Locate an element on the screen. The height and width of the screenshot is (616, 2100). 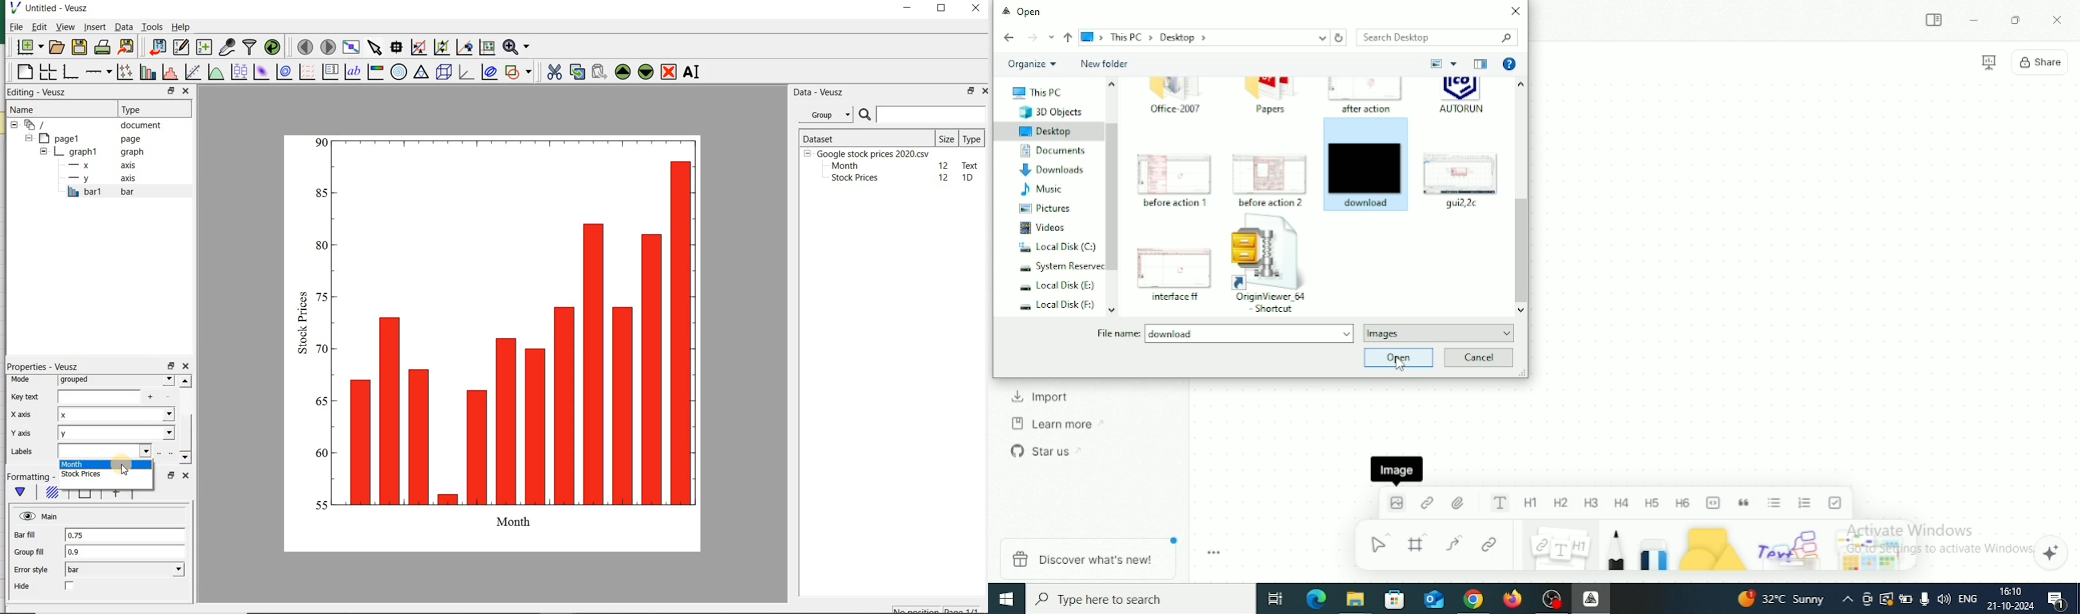
Discover what's new! is located at coordinates (1090, 558).